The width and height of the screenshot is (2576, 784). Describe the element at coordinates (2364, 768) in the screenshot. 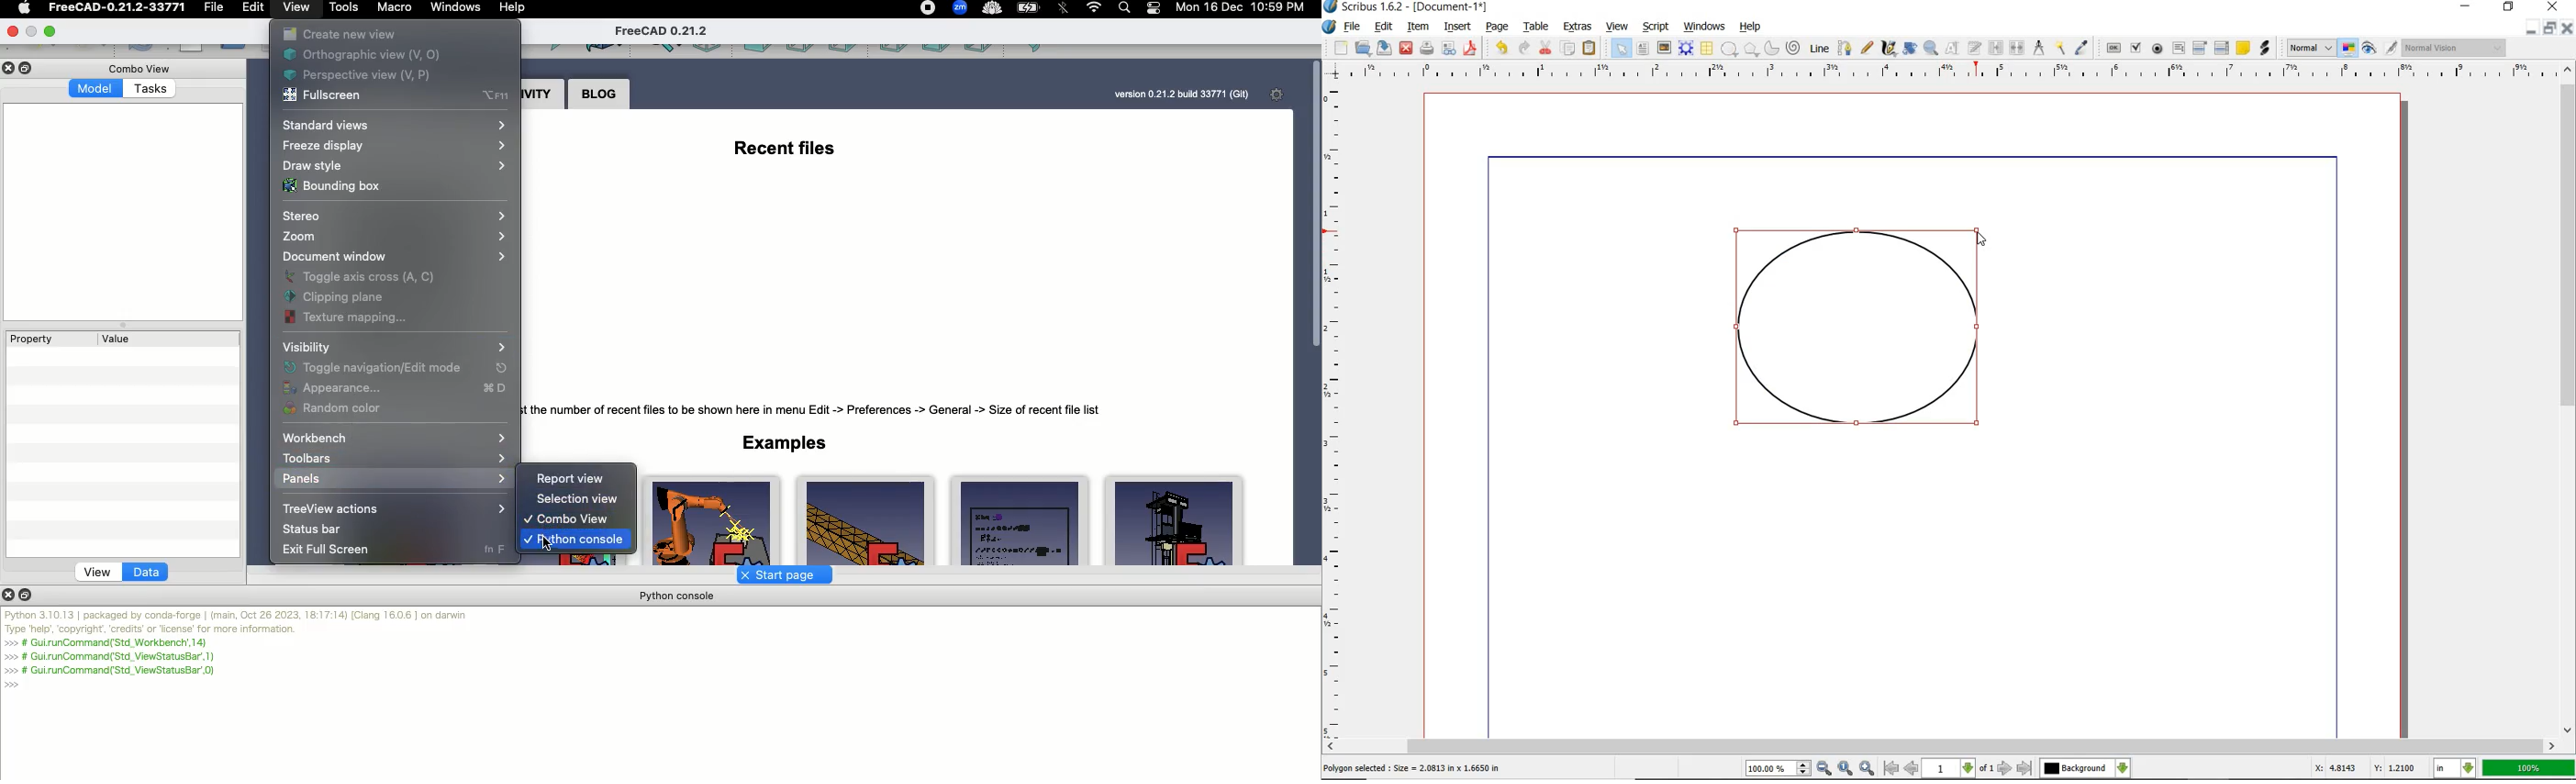

I see `coordinates` at that location.